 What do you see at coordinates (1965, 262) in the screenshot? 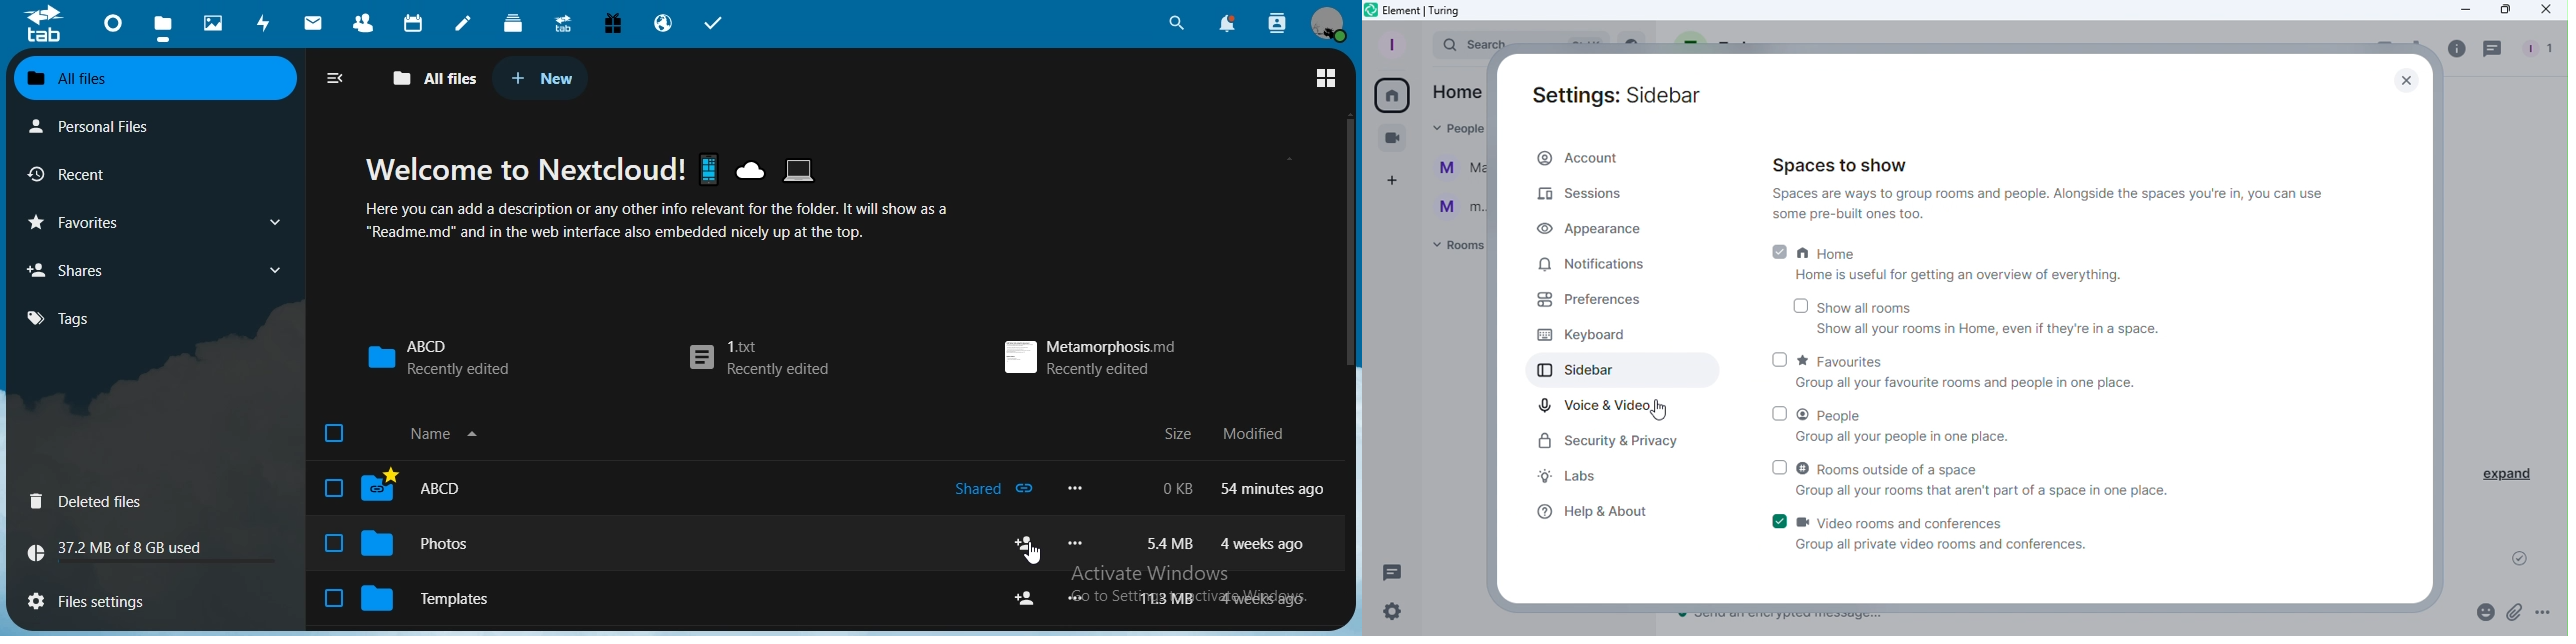
I see `Home` at bounding box center [1965, 262].